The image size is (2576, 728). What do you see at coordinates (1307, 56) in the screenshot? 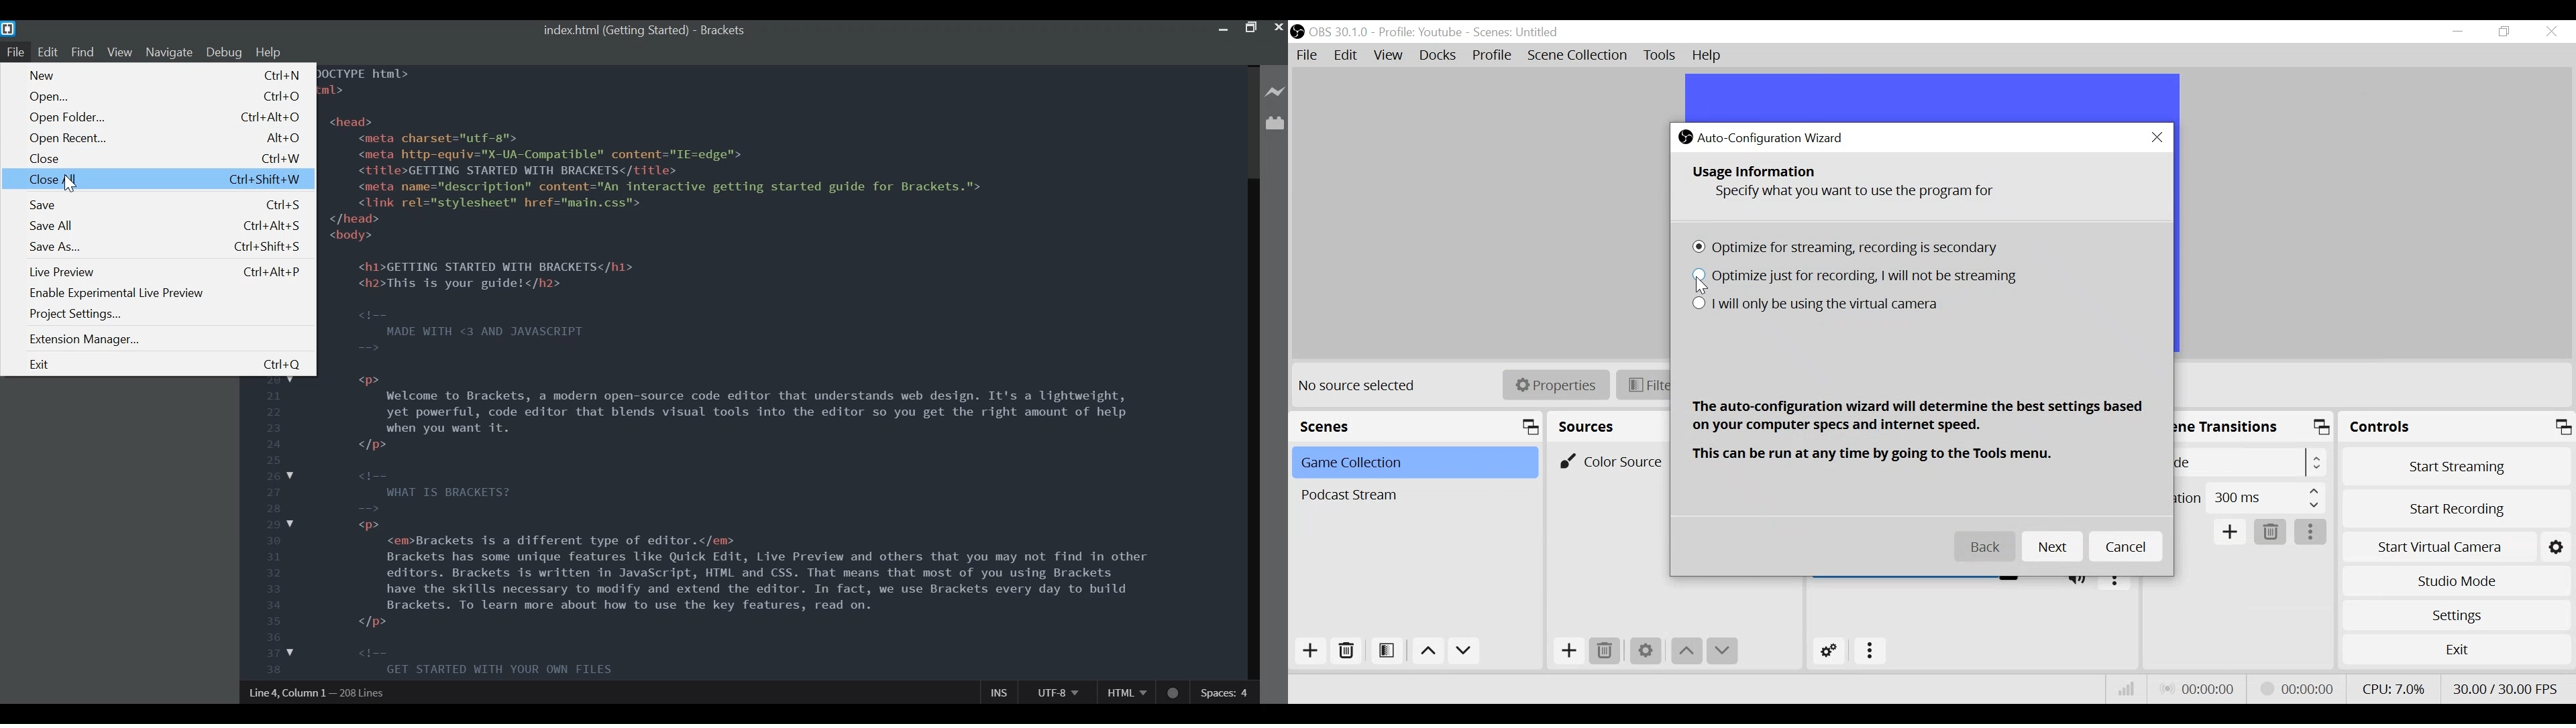
I see `File` at bounding box center [1307, 56].